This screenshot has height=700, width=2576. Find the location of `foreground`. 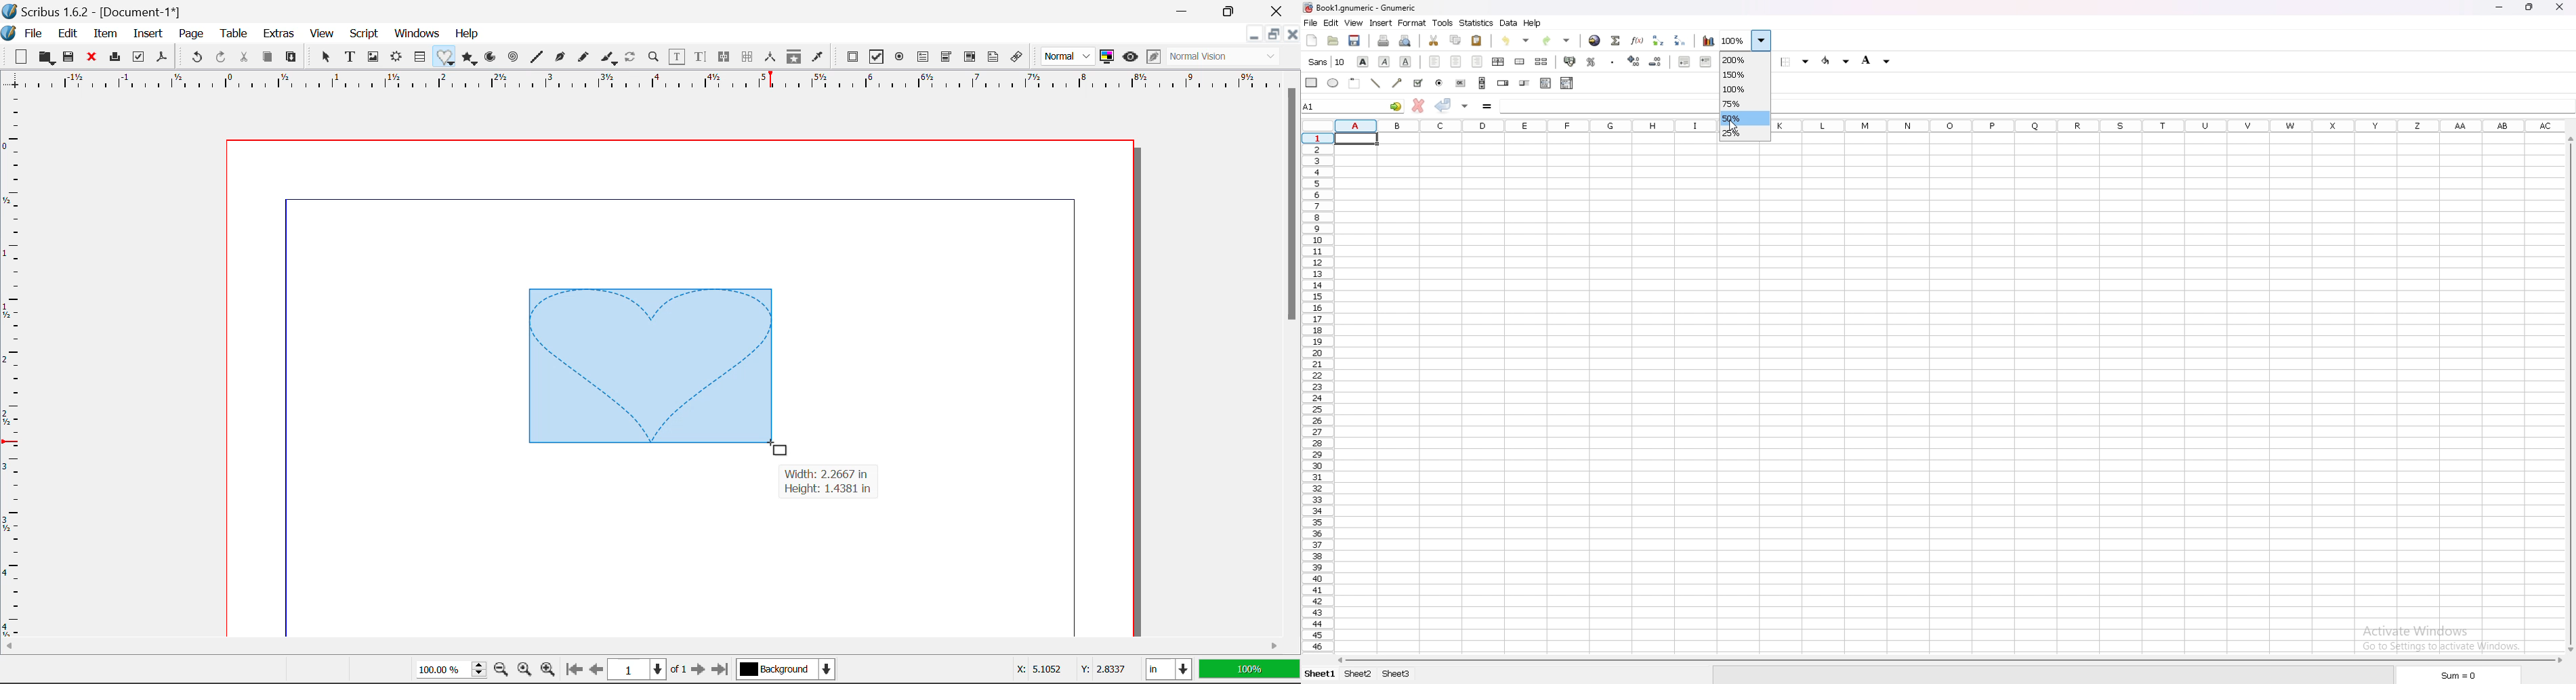

foreground is located at coordinates (1828, 61).